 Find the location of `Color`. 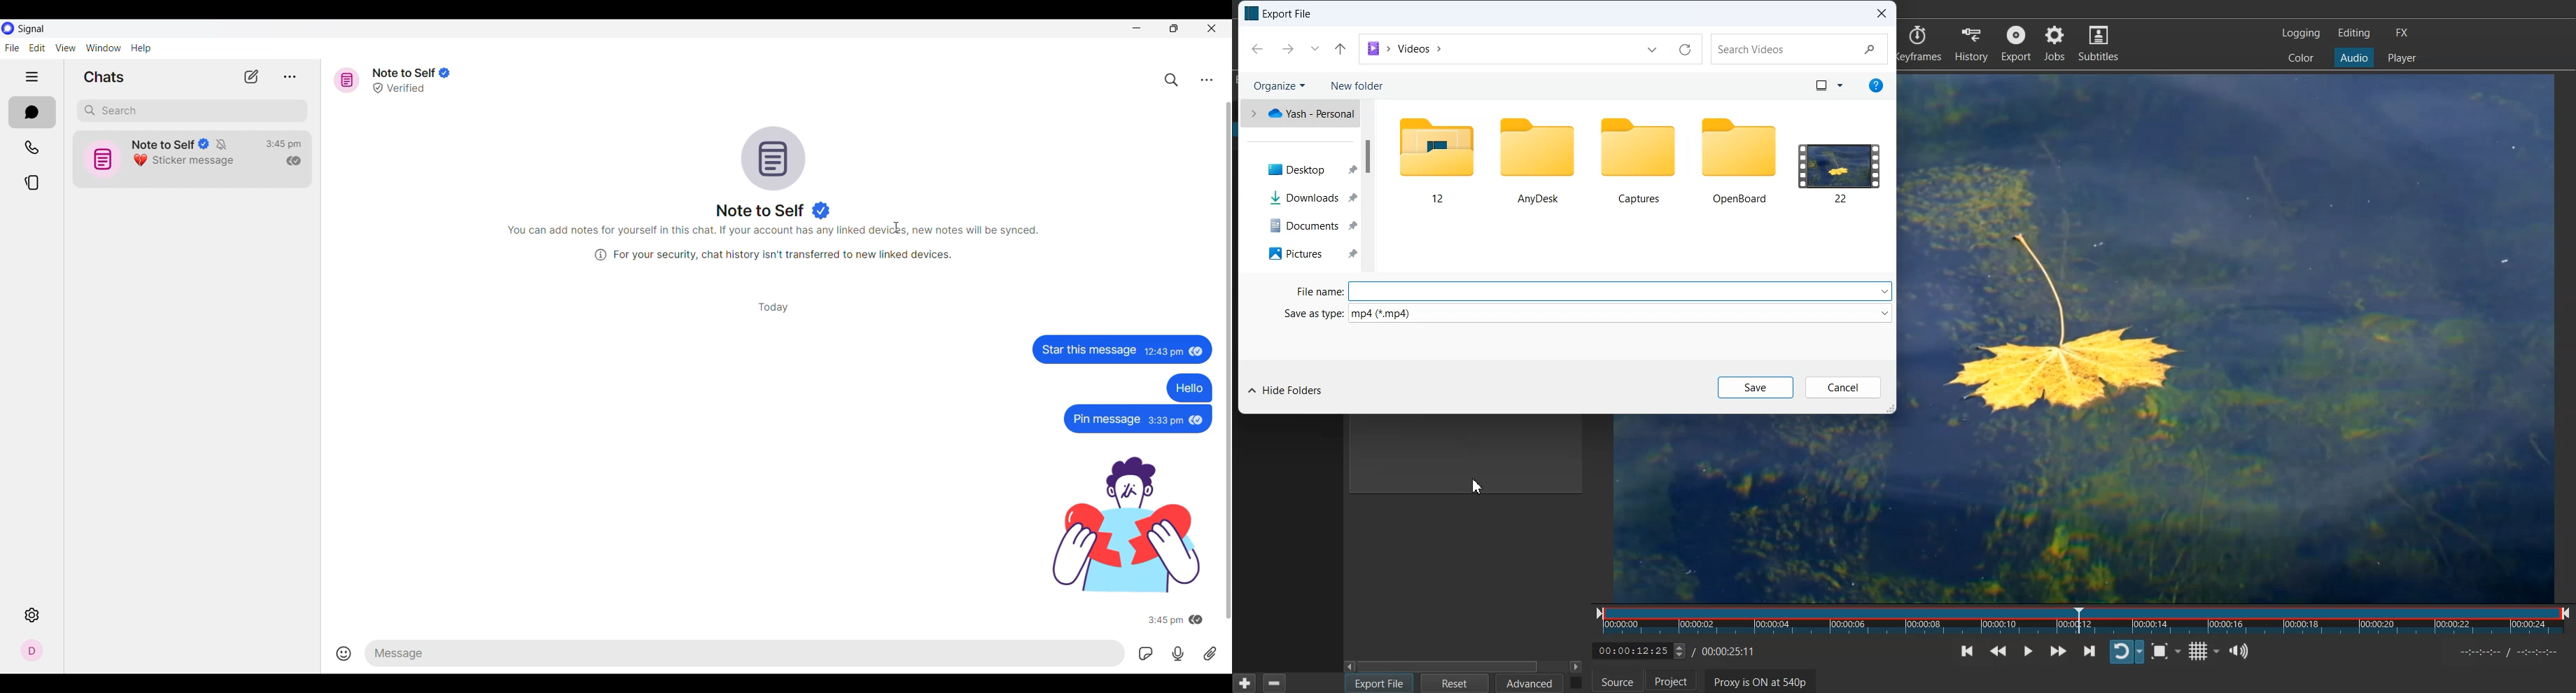

Color is located at coordinates (2301, 57).